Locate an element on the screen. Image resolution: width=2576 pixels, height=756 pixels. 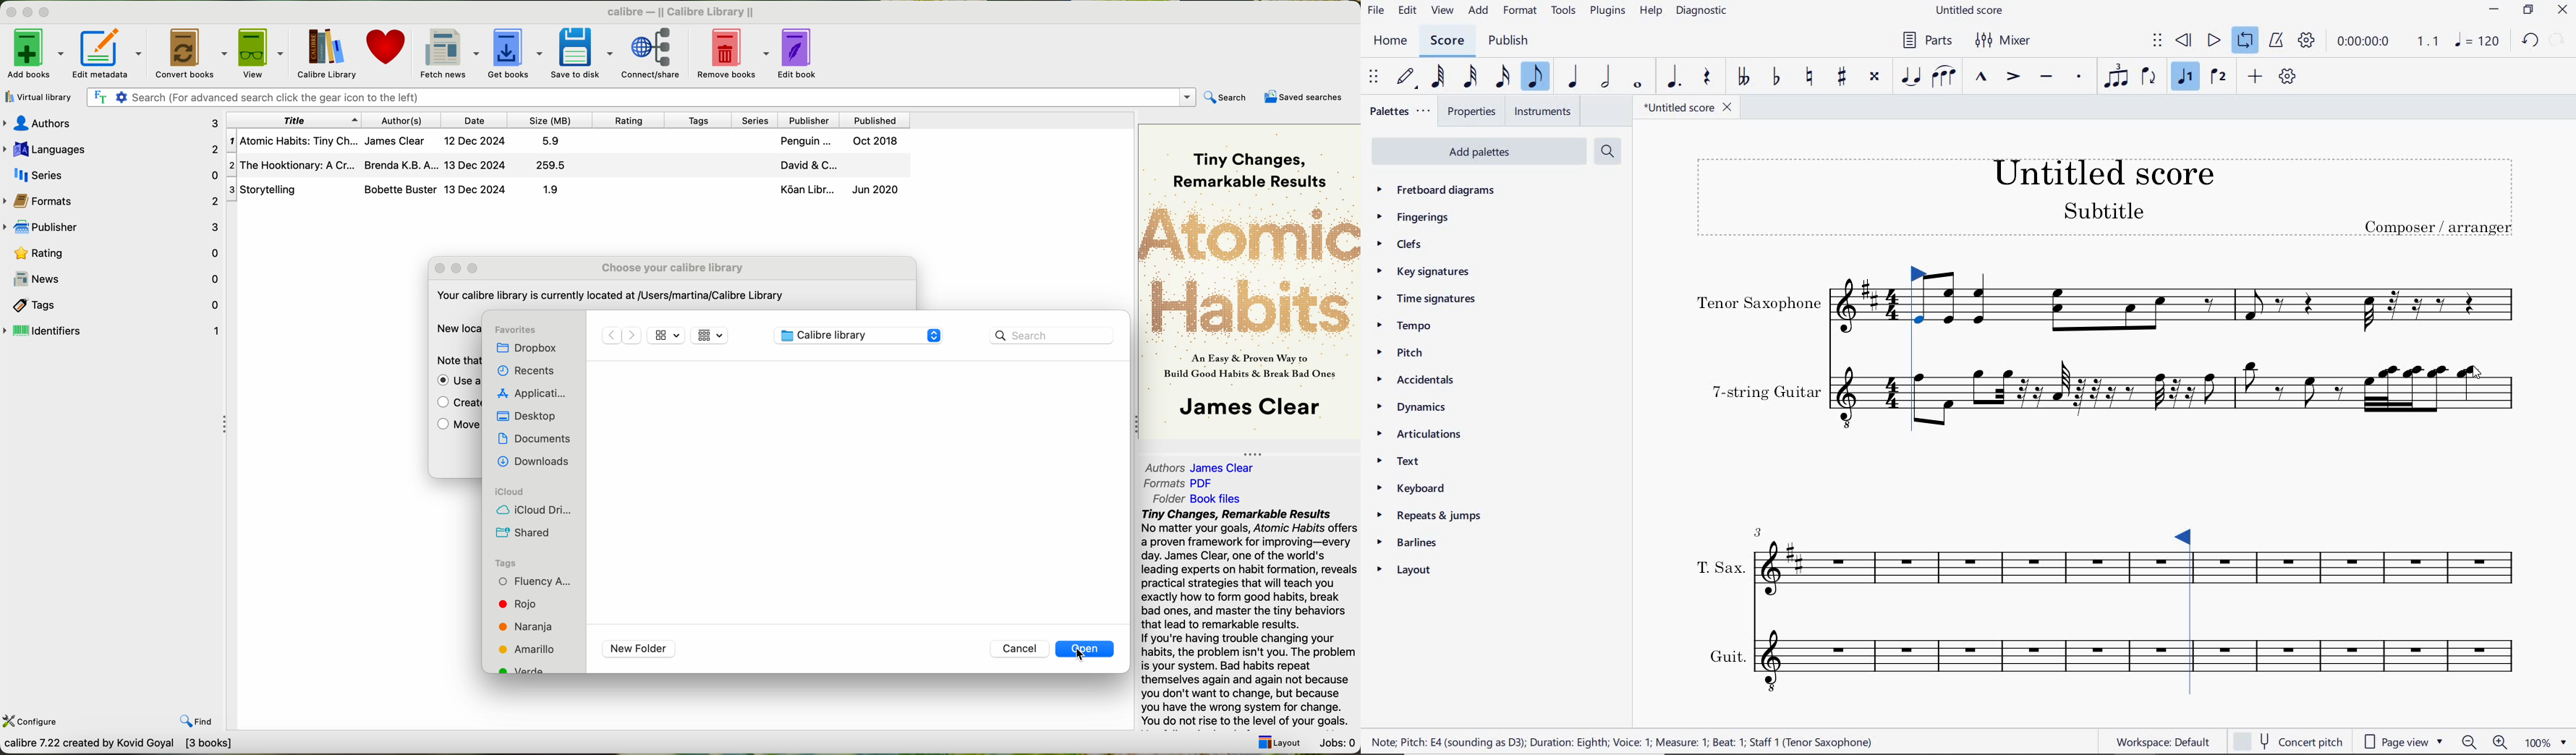
next is located at coordinates (634, 335).